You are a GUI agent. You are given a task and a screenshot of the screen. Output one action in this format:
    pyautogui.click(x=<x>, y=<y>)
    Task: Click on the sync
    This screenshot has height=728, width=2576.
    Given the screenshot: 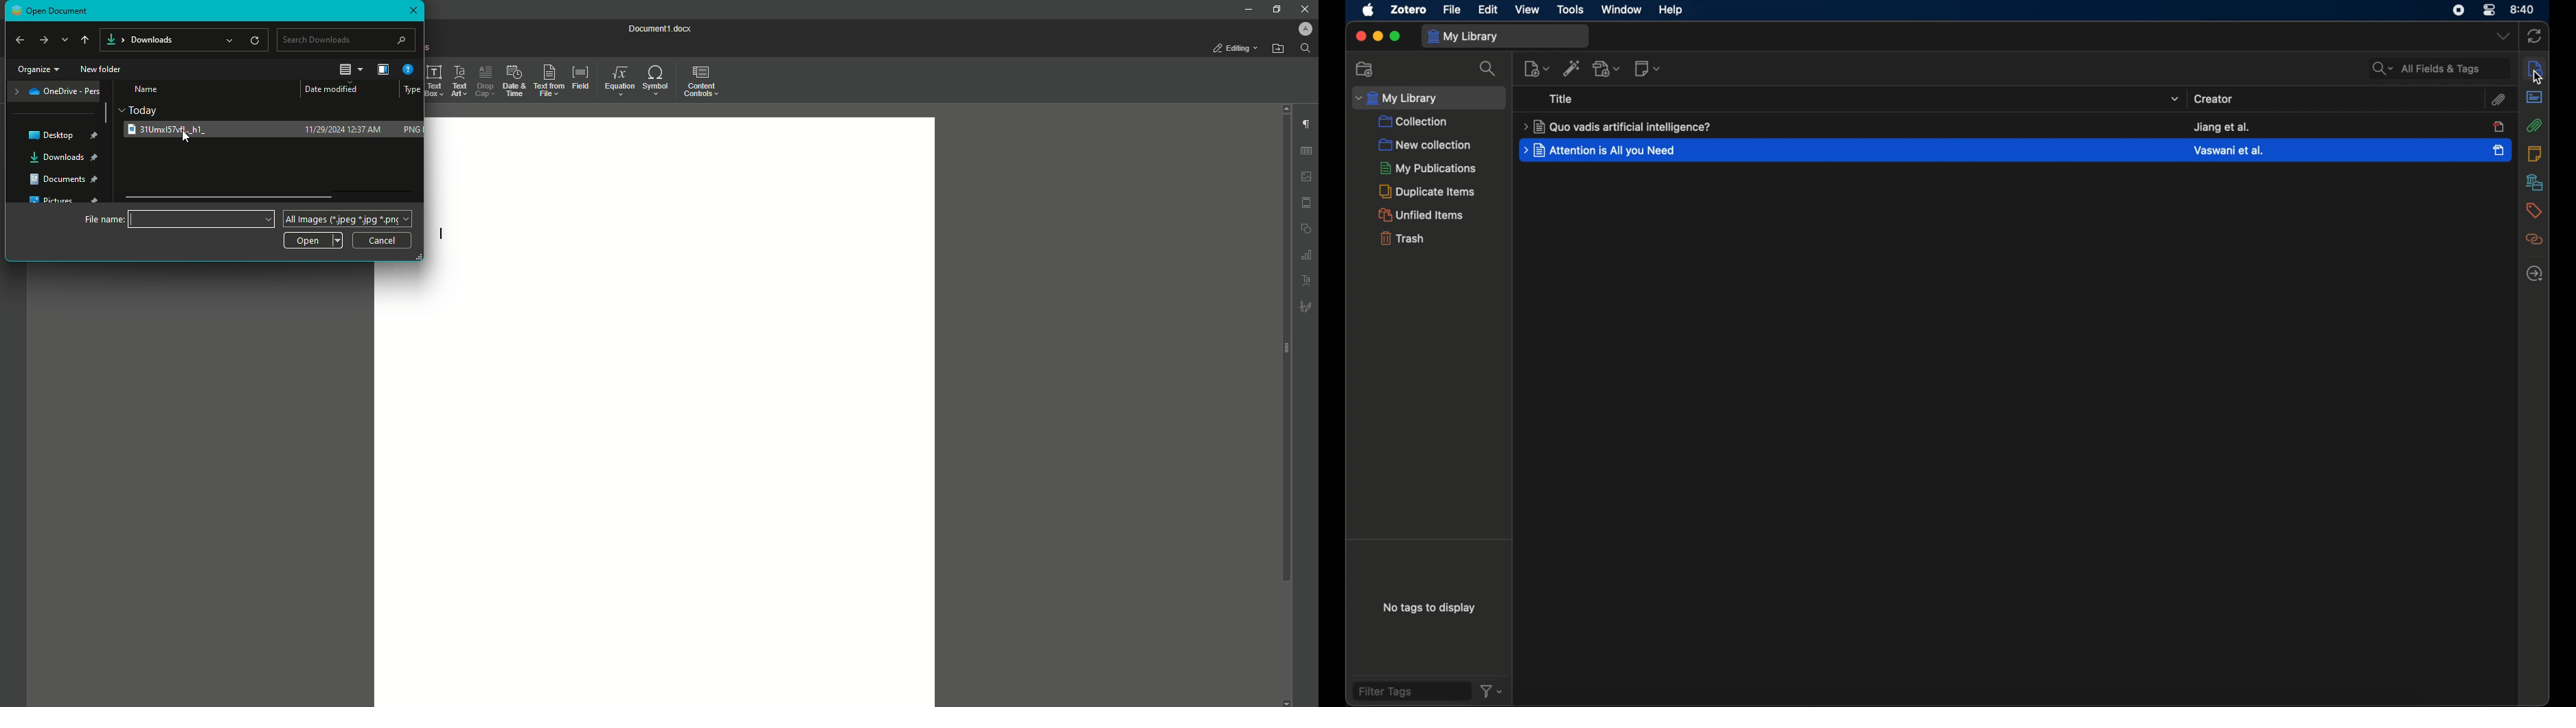 What is the action you would take?
    pyautogui.click(x=2536, y=35)
    